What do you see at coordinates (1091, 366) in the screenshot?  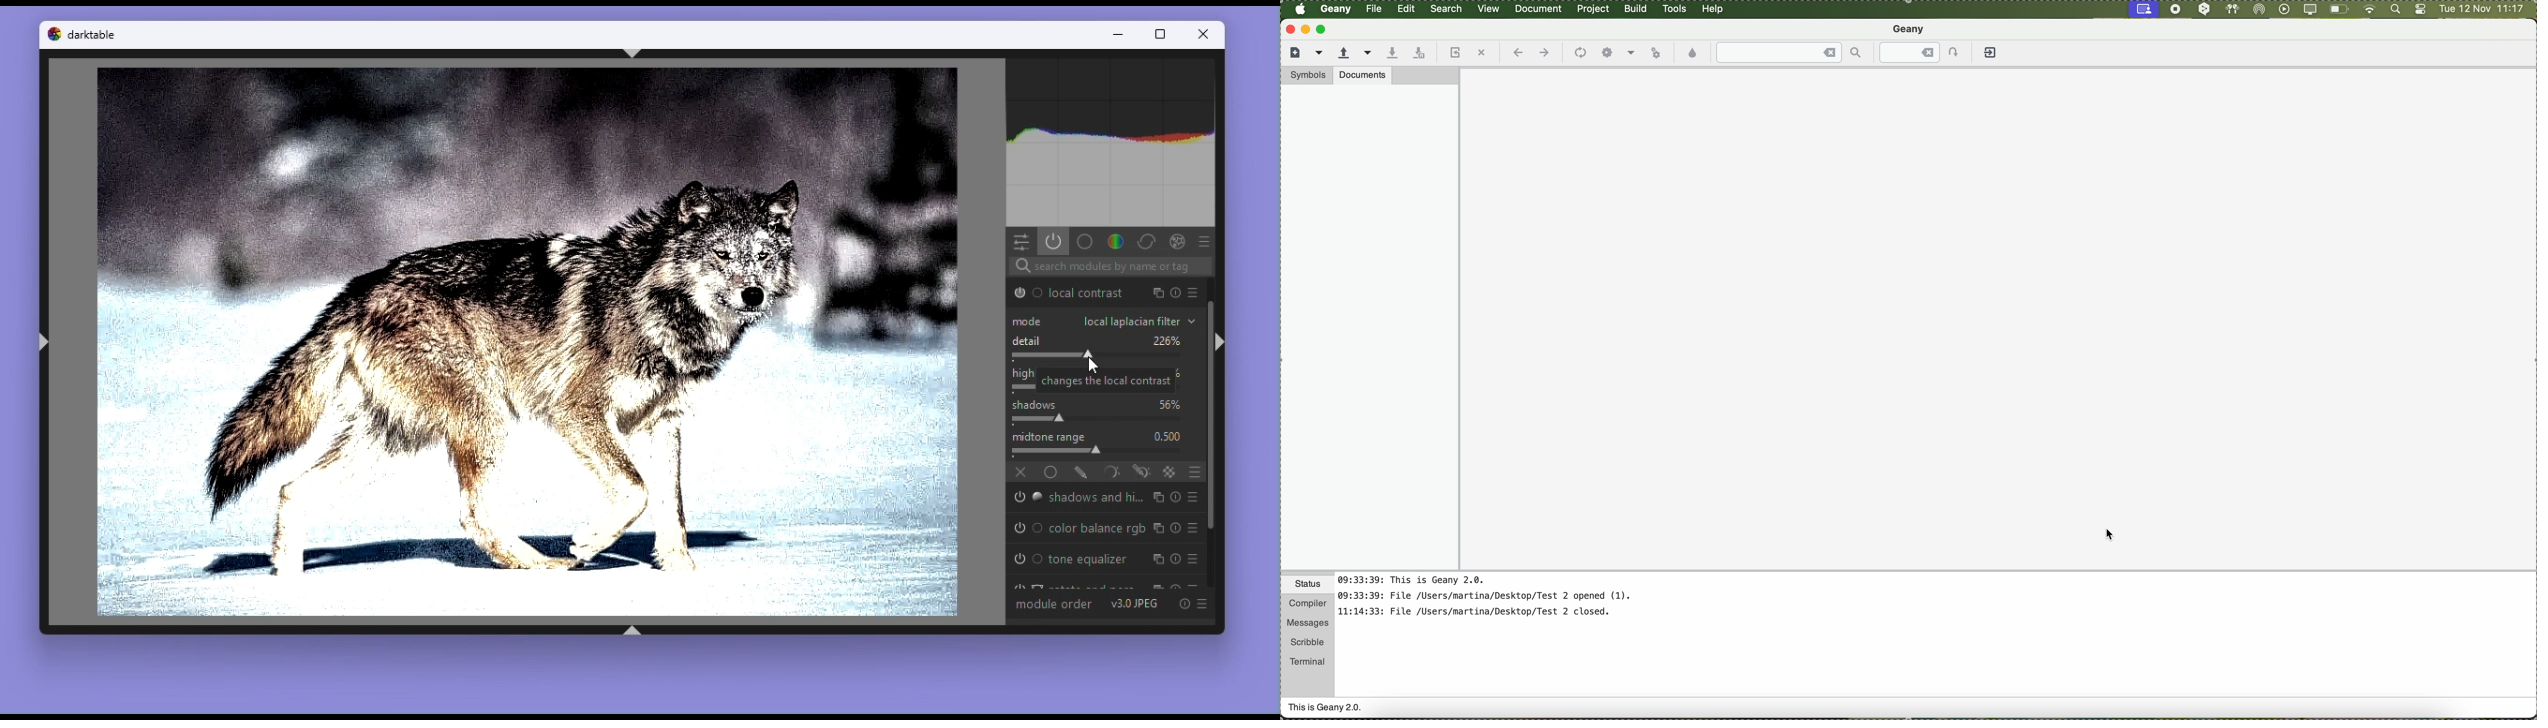 I see `cursor` at bounding box center [1091, 366].